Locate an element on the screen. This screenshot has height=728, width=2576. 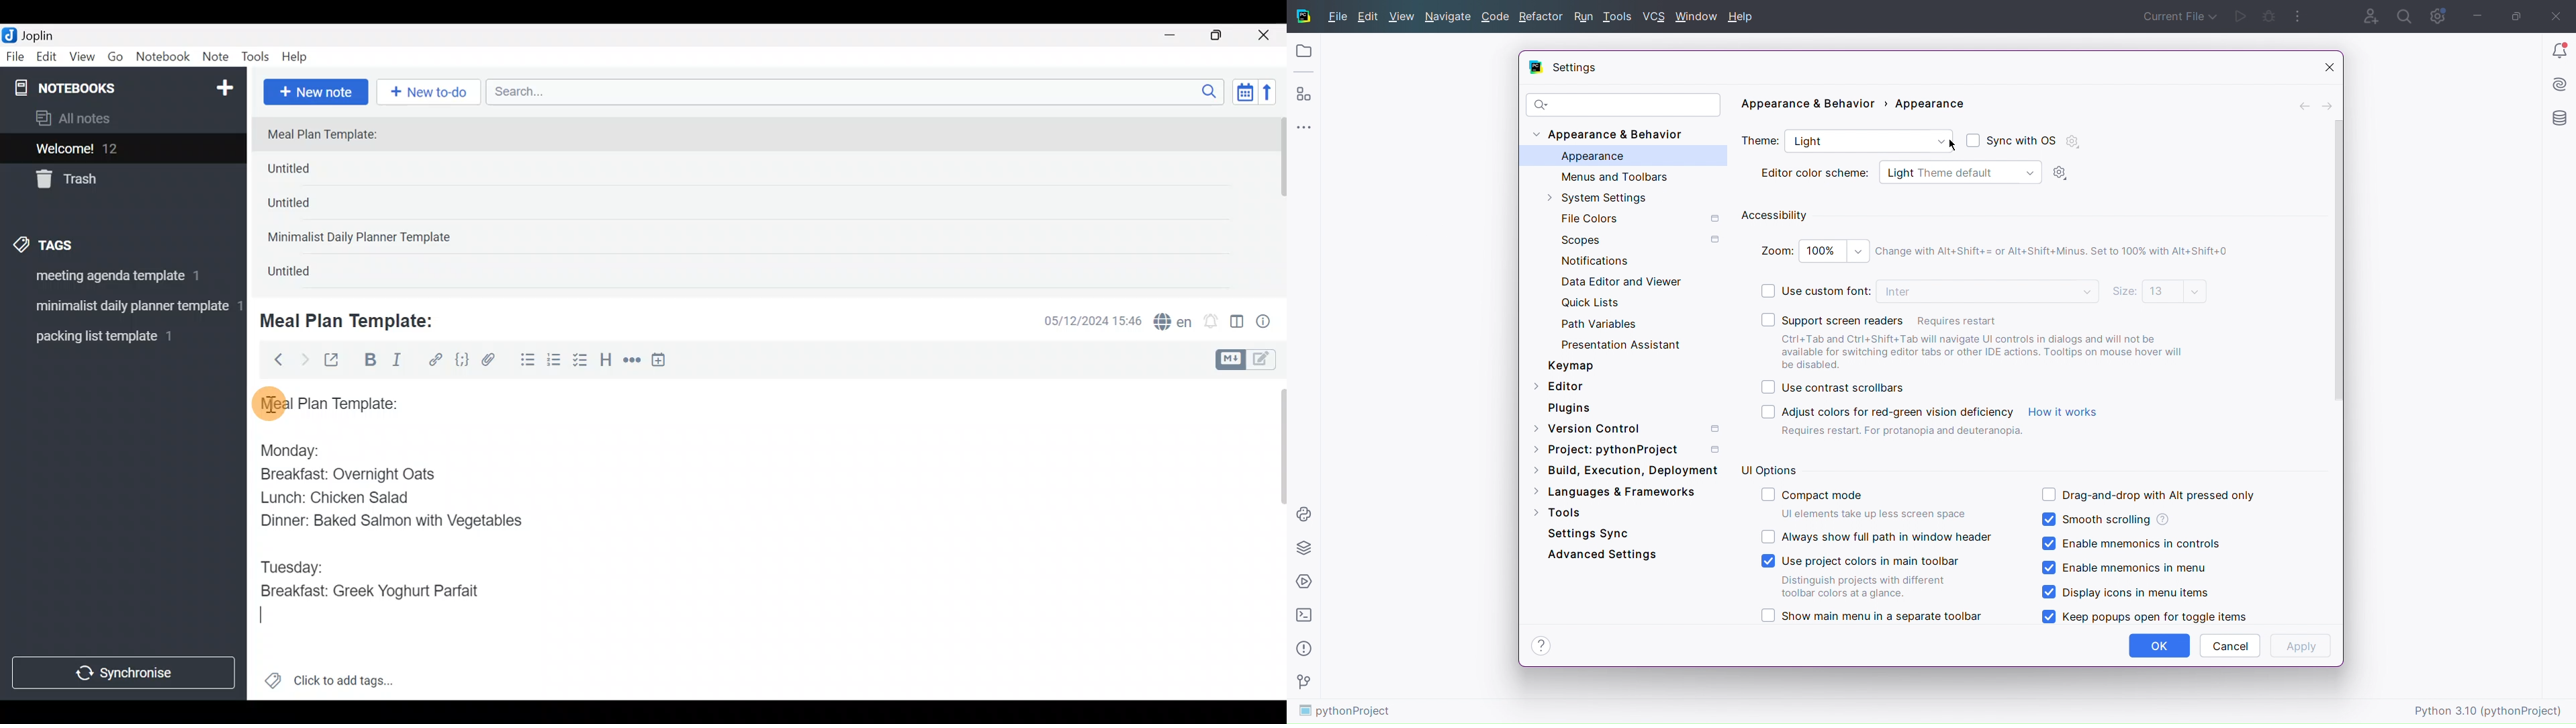
Tag 3 is located at coordinates (119, 336).